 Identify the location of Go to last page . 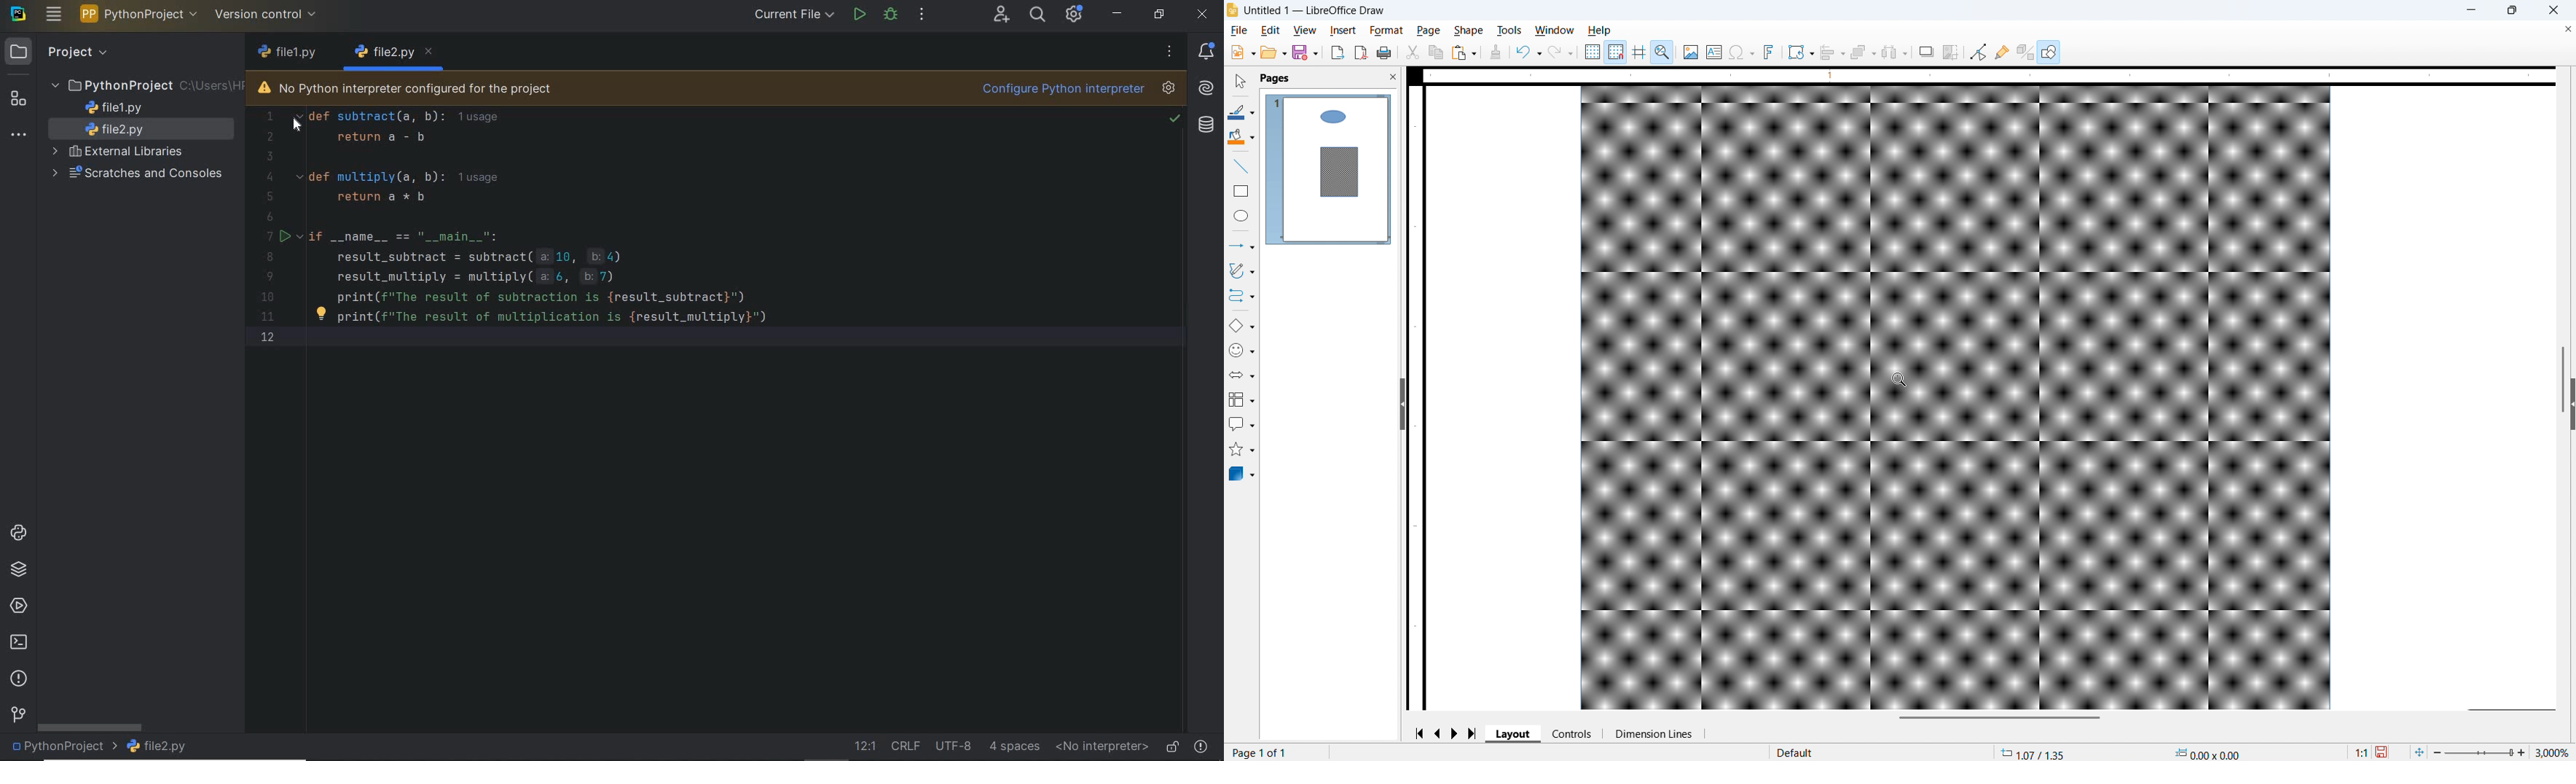
(1473, 734).